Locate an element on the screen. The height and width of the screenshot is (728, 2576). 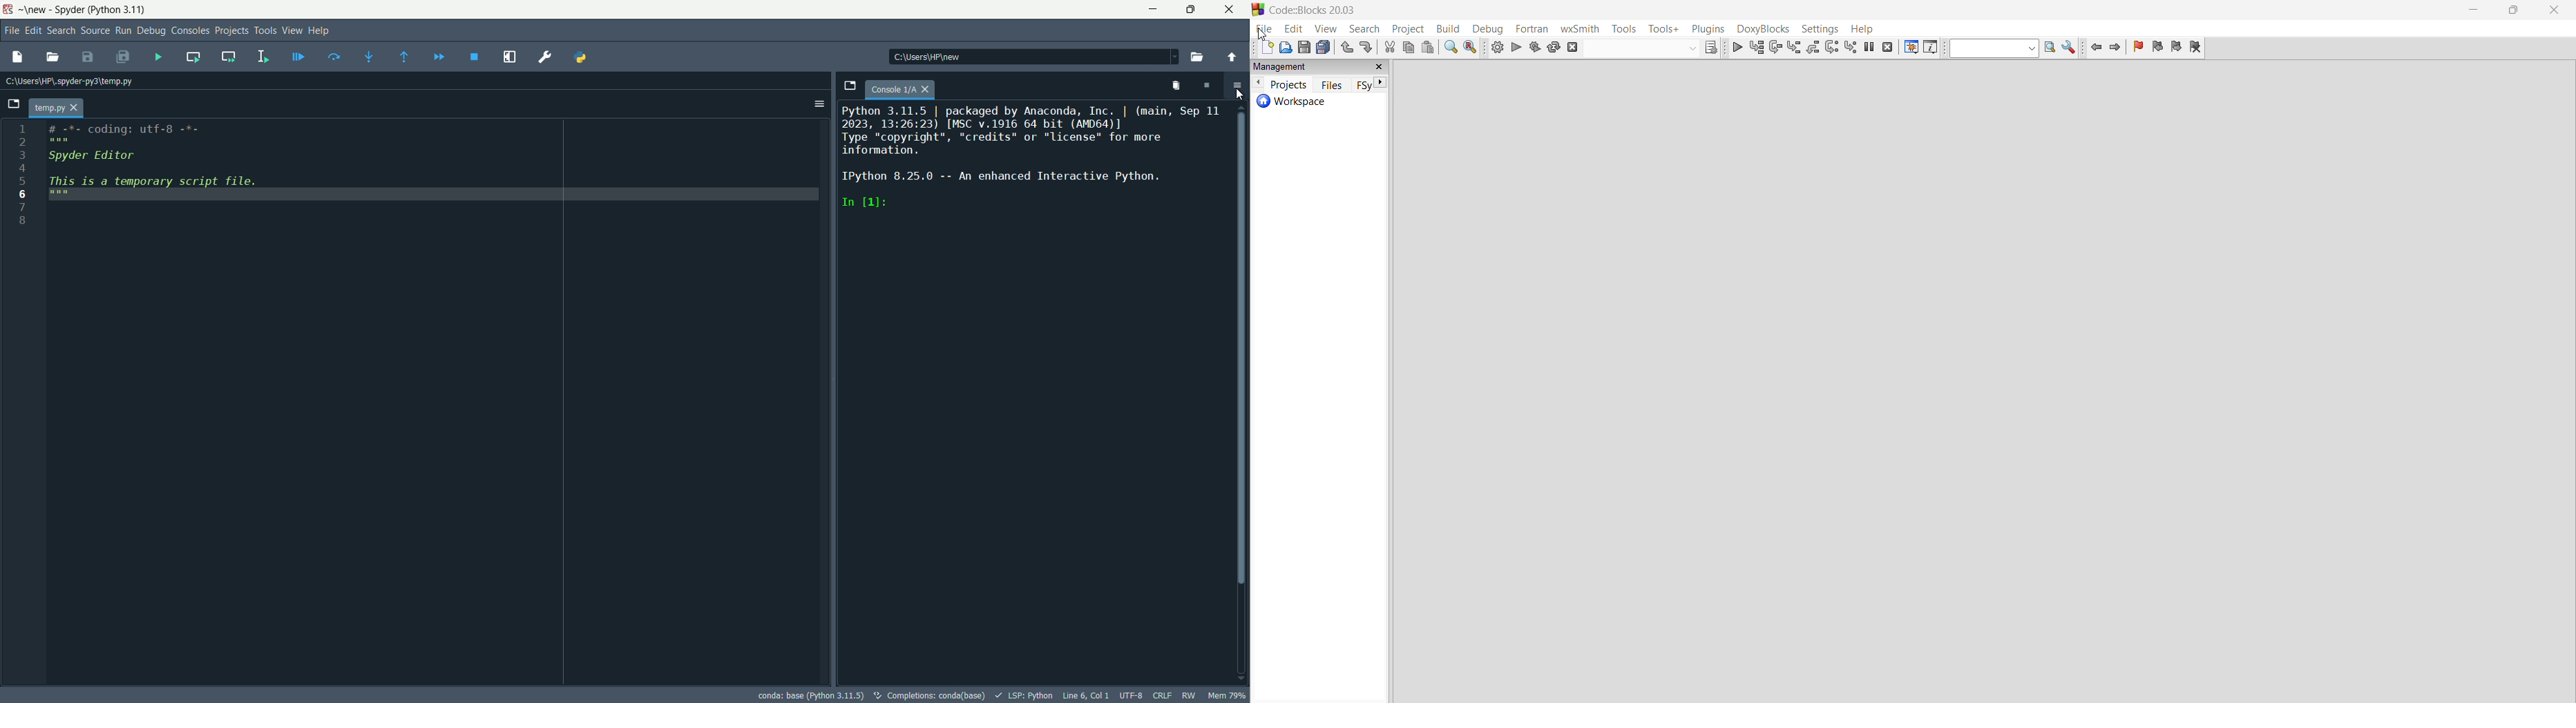
PYTHONPATH manager is located at coordinates (582, 57).